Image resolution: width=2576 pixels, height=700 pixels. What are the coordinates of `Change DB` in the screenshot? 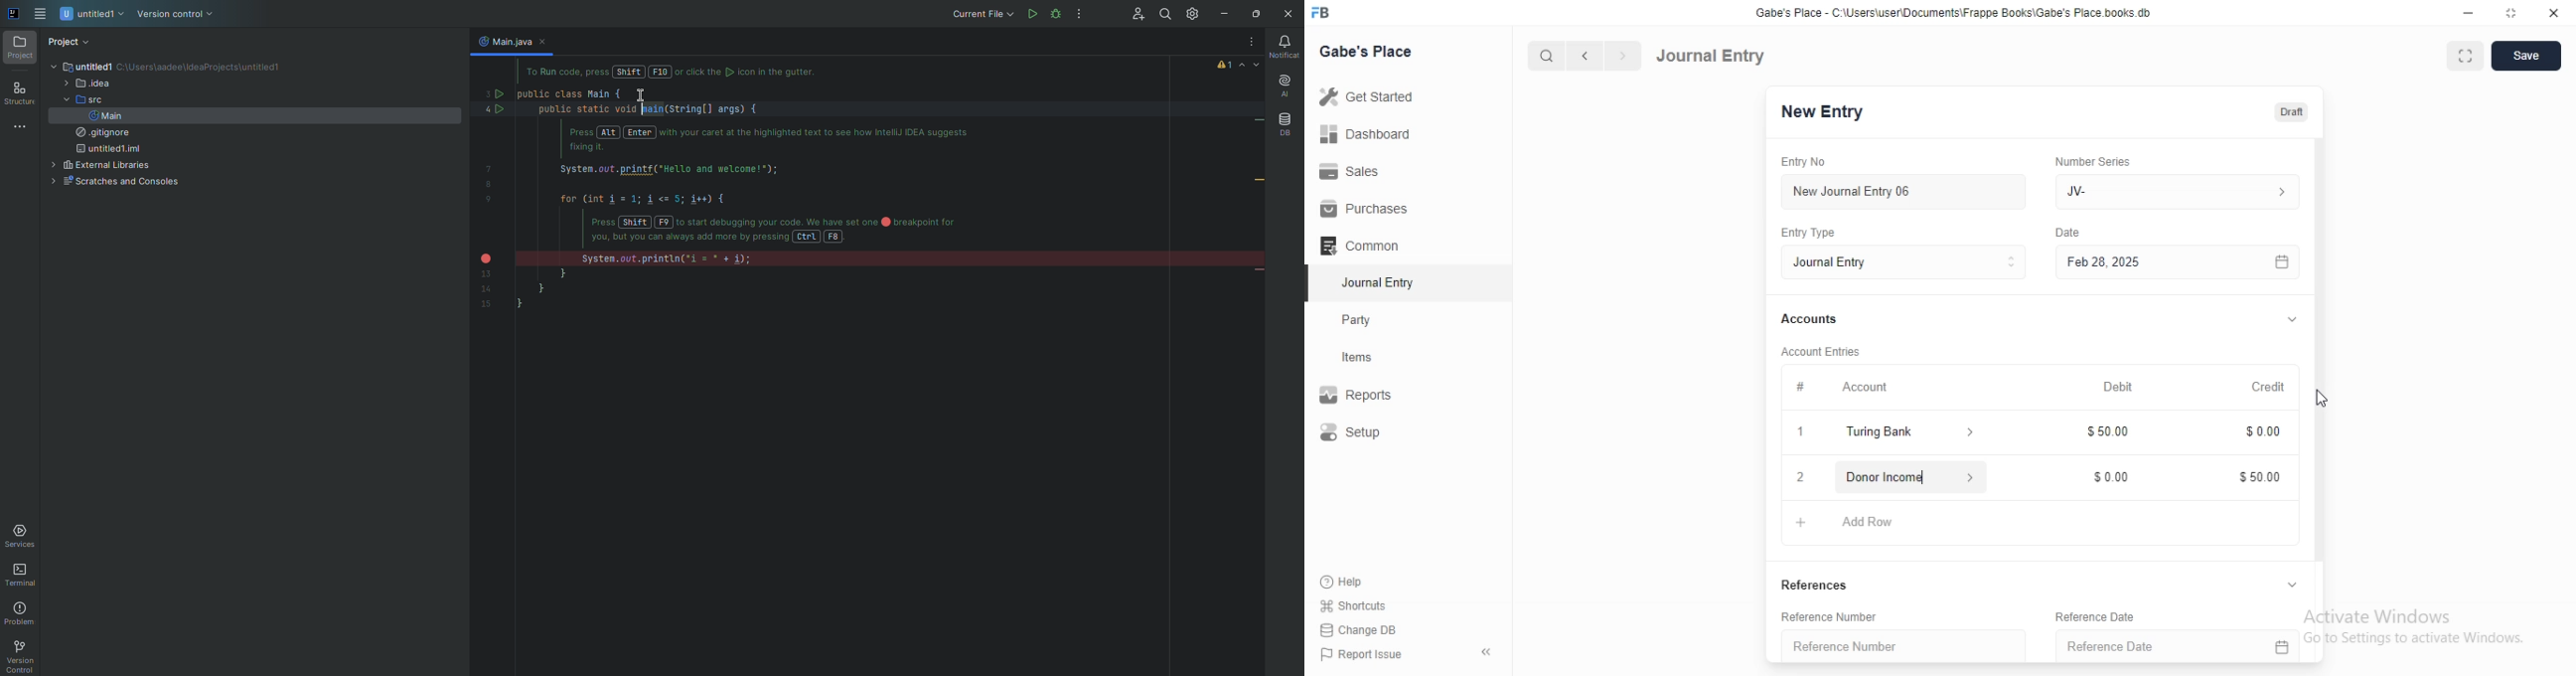 It's located at (1364, 629).